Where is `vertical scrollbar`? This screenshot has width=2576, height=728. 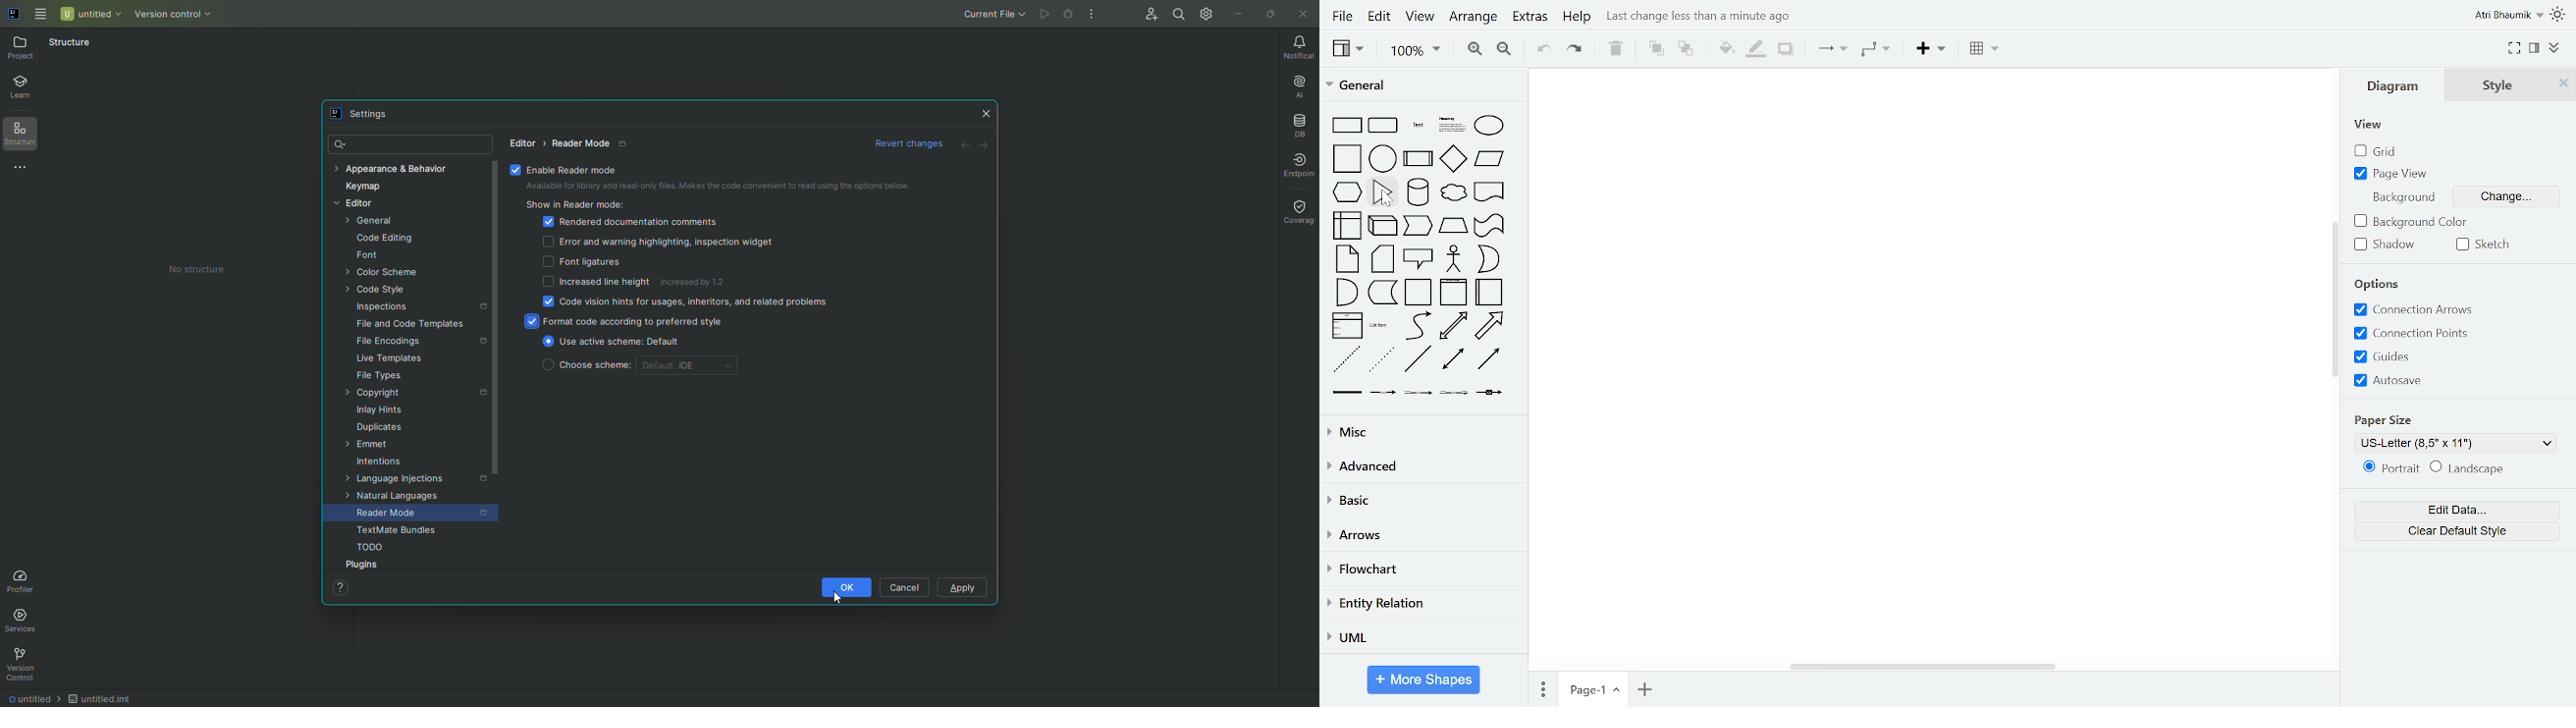 vertical scrollbar is located at coordinates (2337, 299).